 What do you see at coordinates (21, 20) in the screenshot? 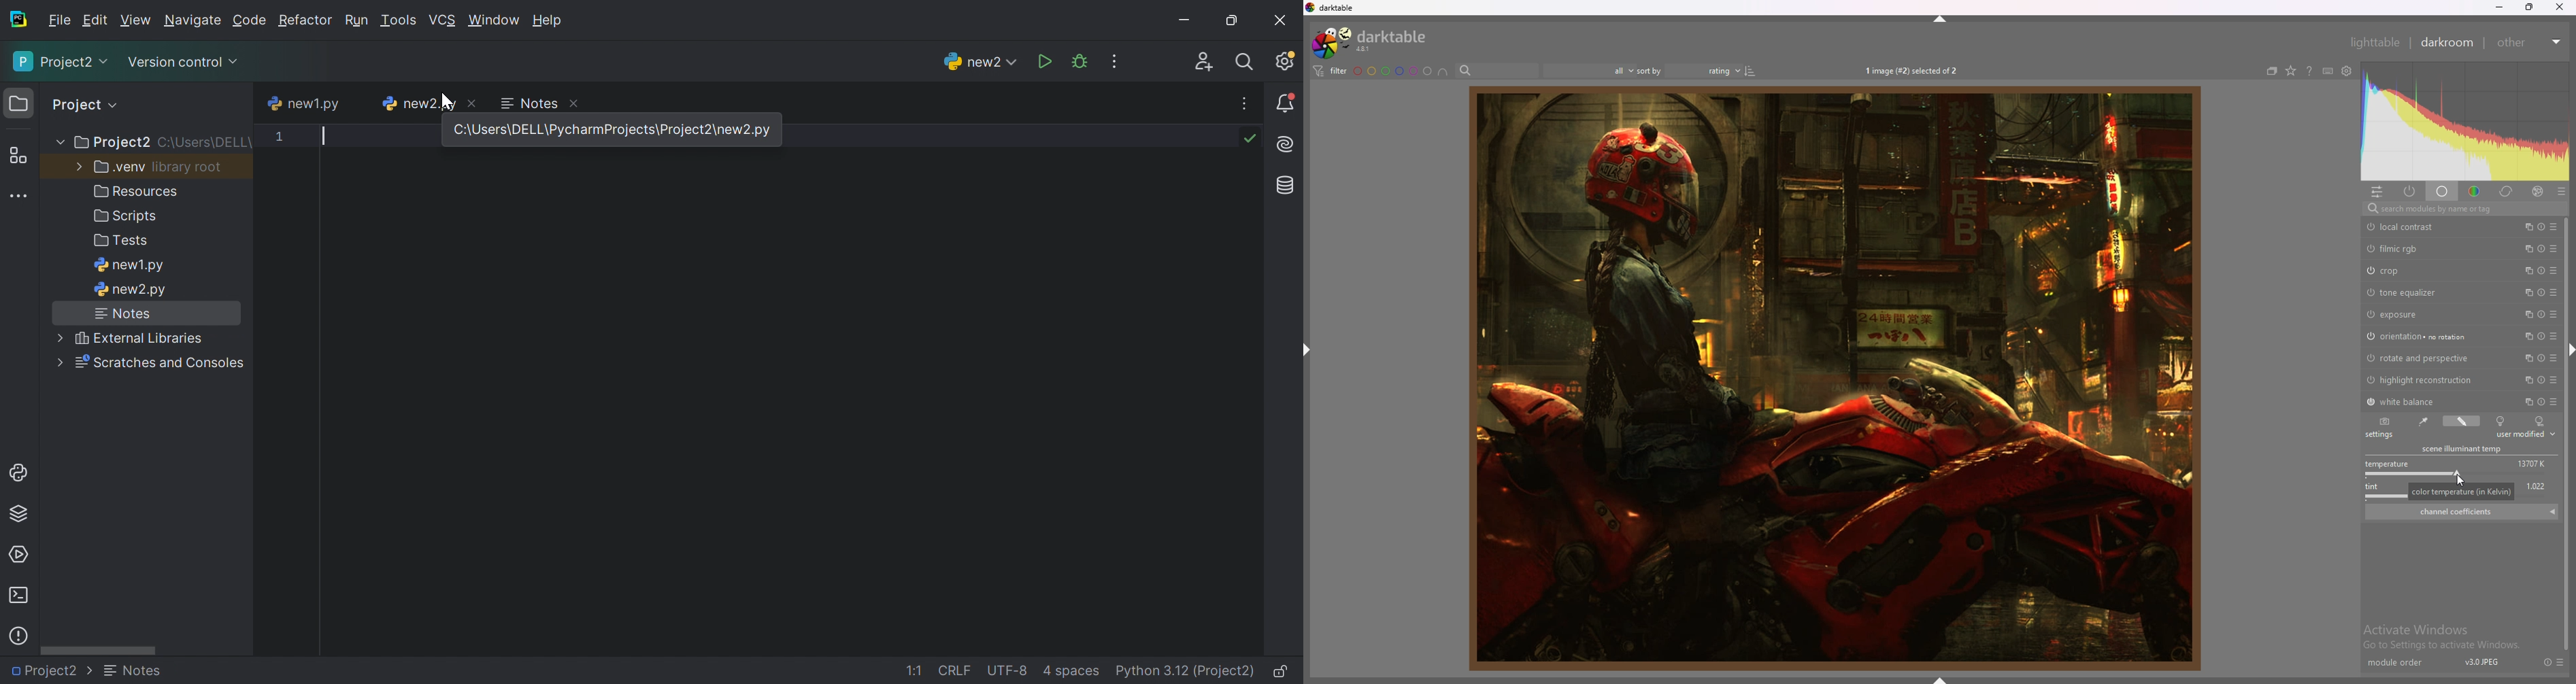
I see `PyCharm icon` at bounding box center [21, 20].